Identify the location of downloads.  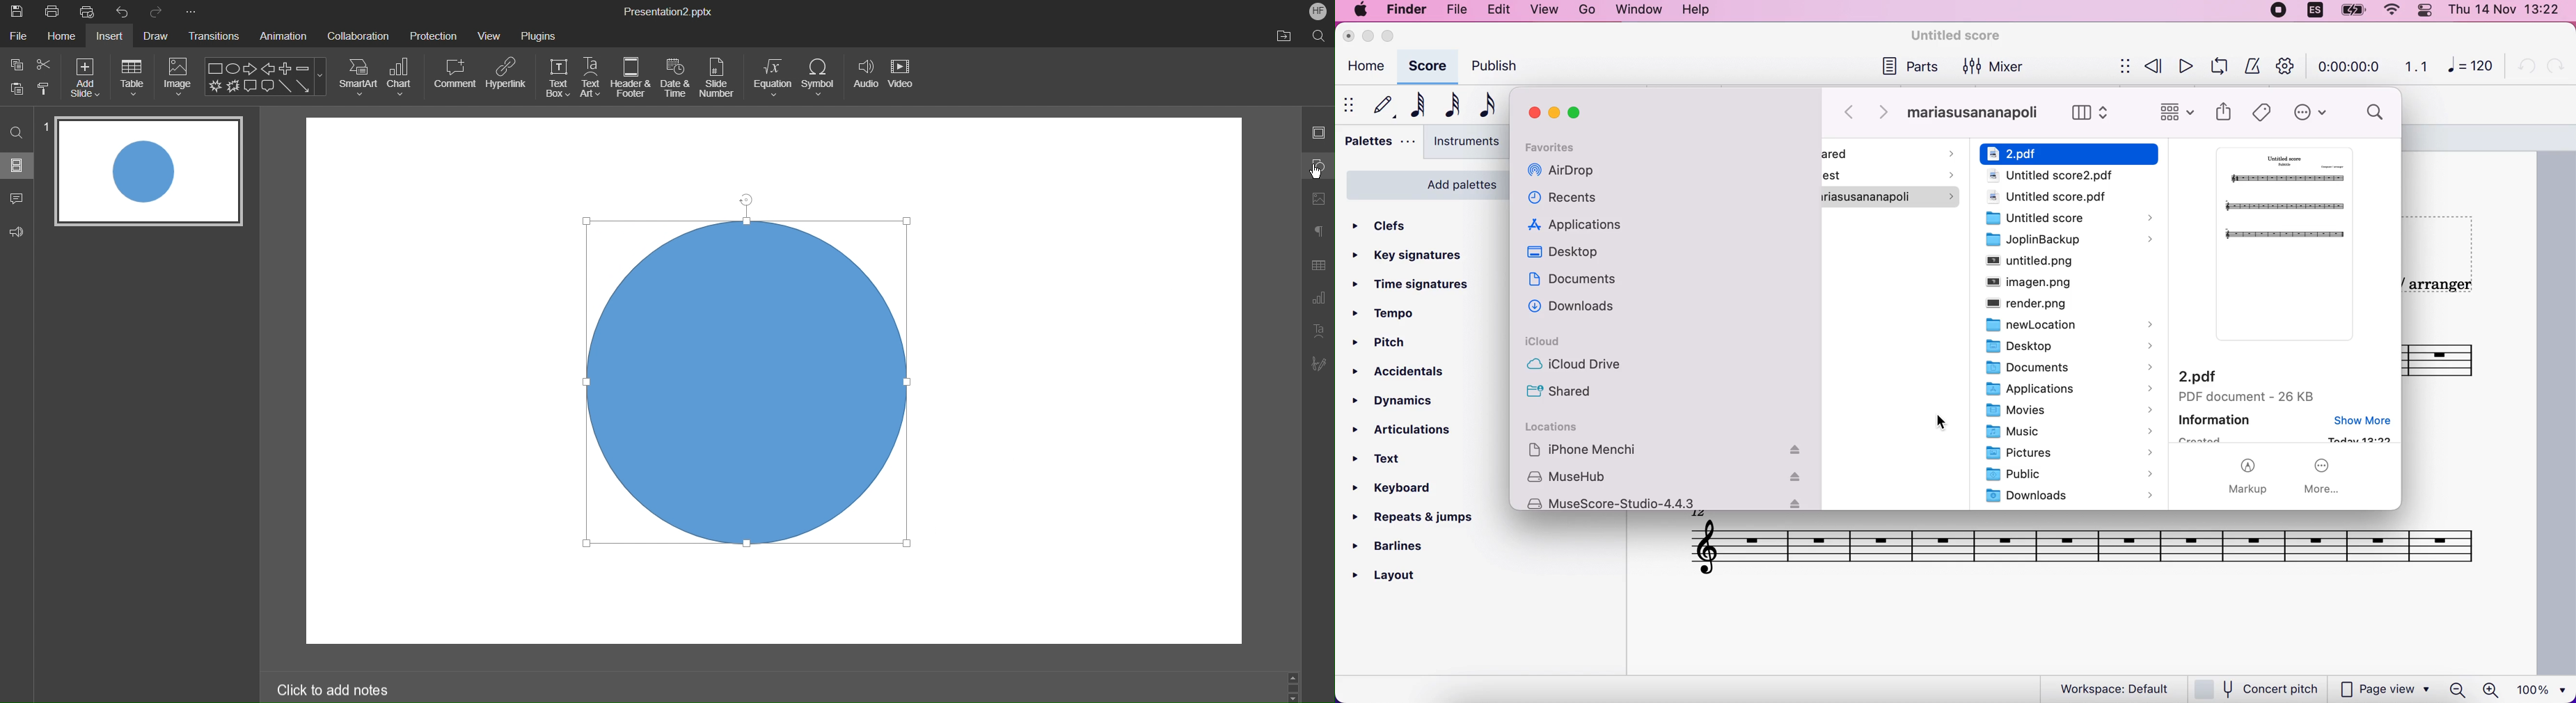
(1581, 310).